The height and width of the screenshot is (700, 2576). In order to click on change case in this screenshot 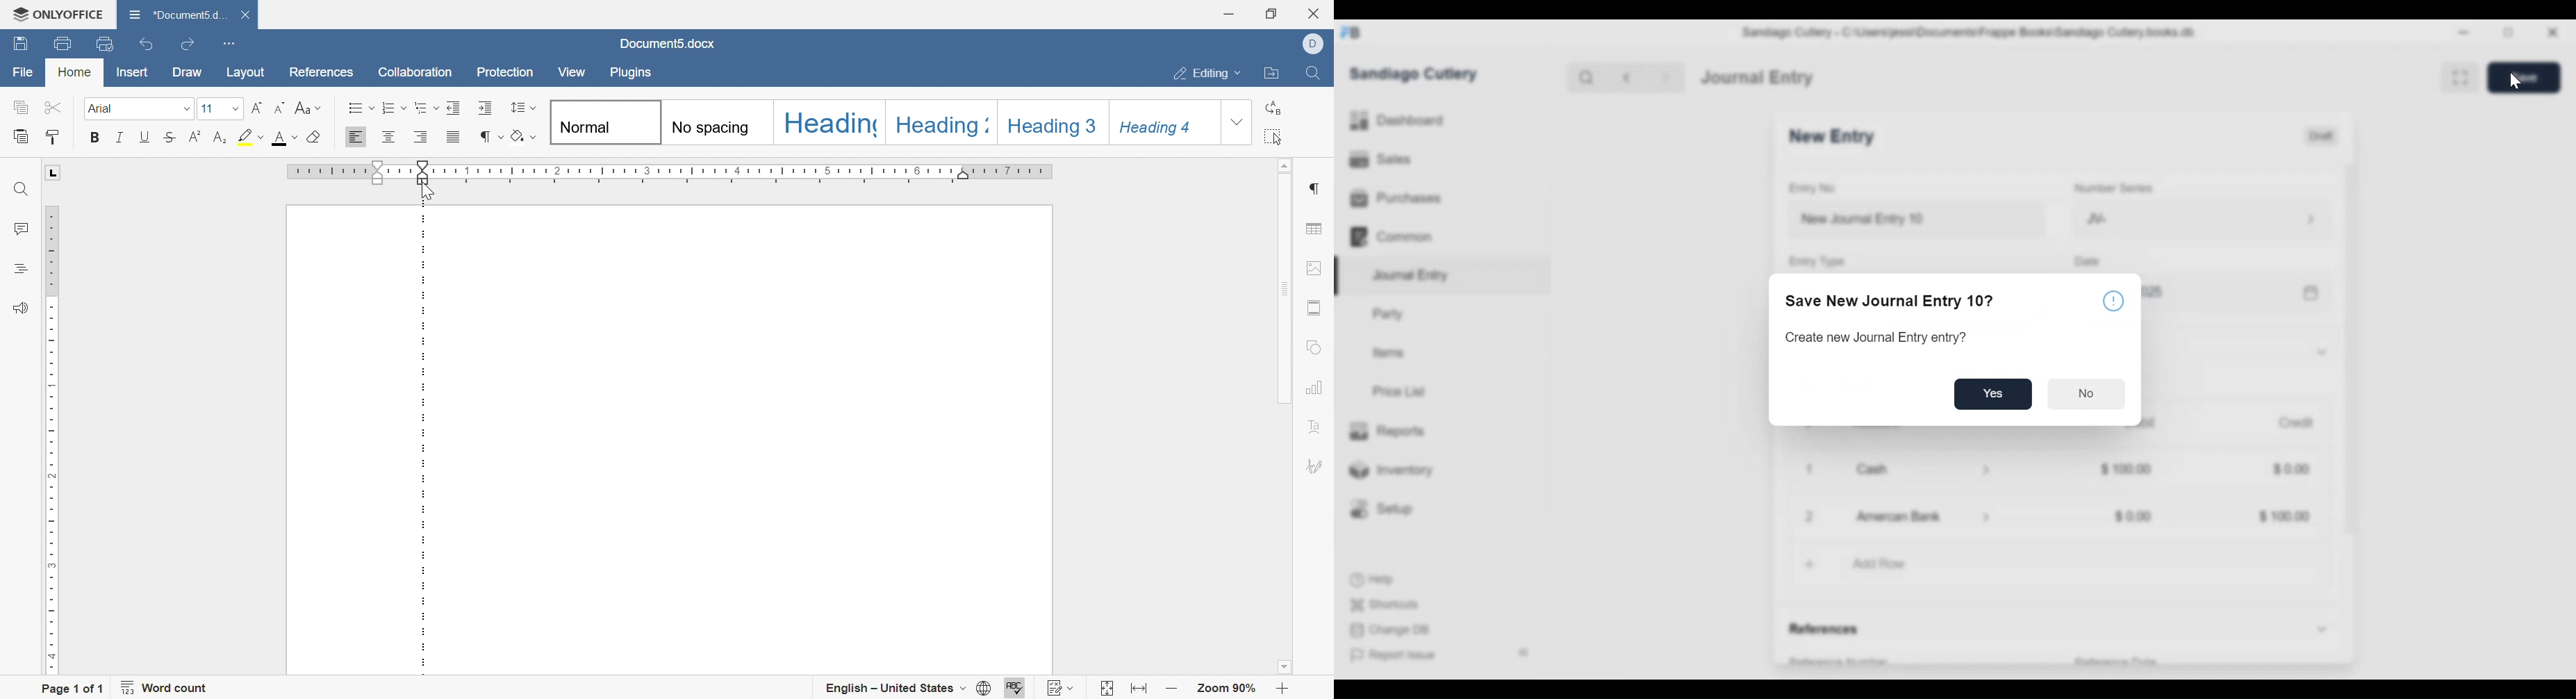, I will do `click(308, 107)`.